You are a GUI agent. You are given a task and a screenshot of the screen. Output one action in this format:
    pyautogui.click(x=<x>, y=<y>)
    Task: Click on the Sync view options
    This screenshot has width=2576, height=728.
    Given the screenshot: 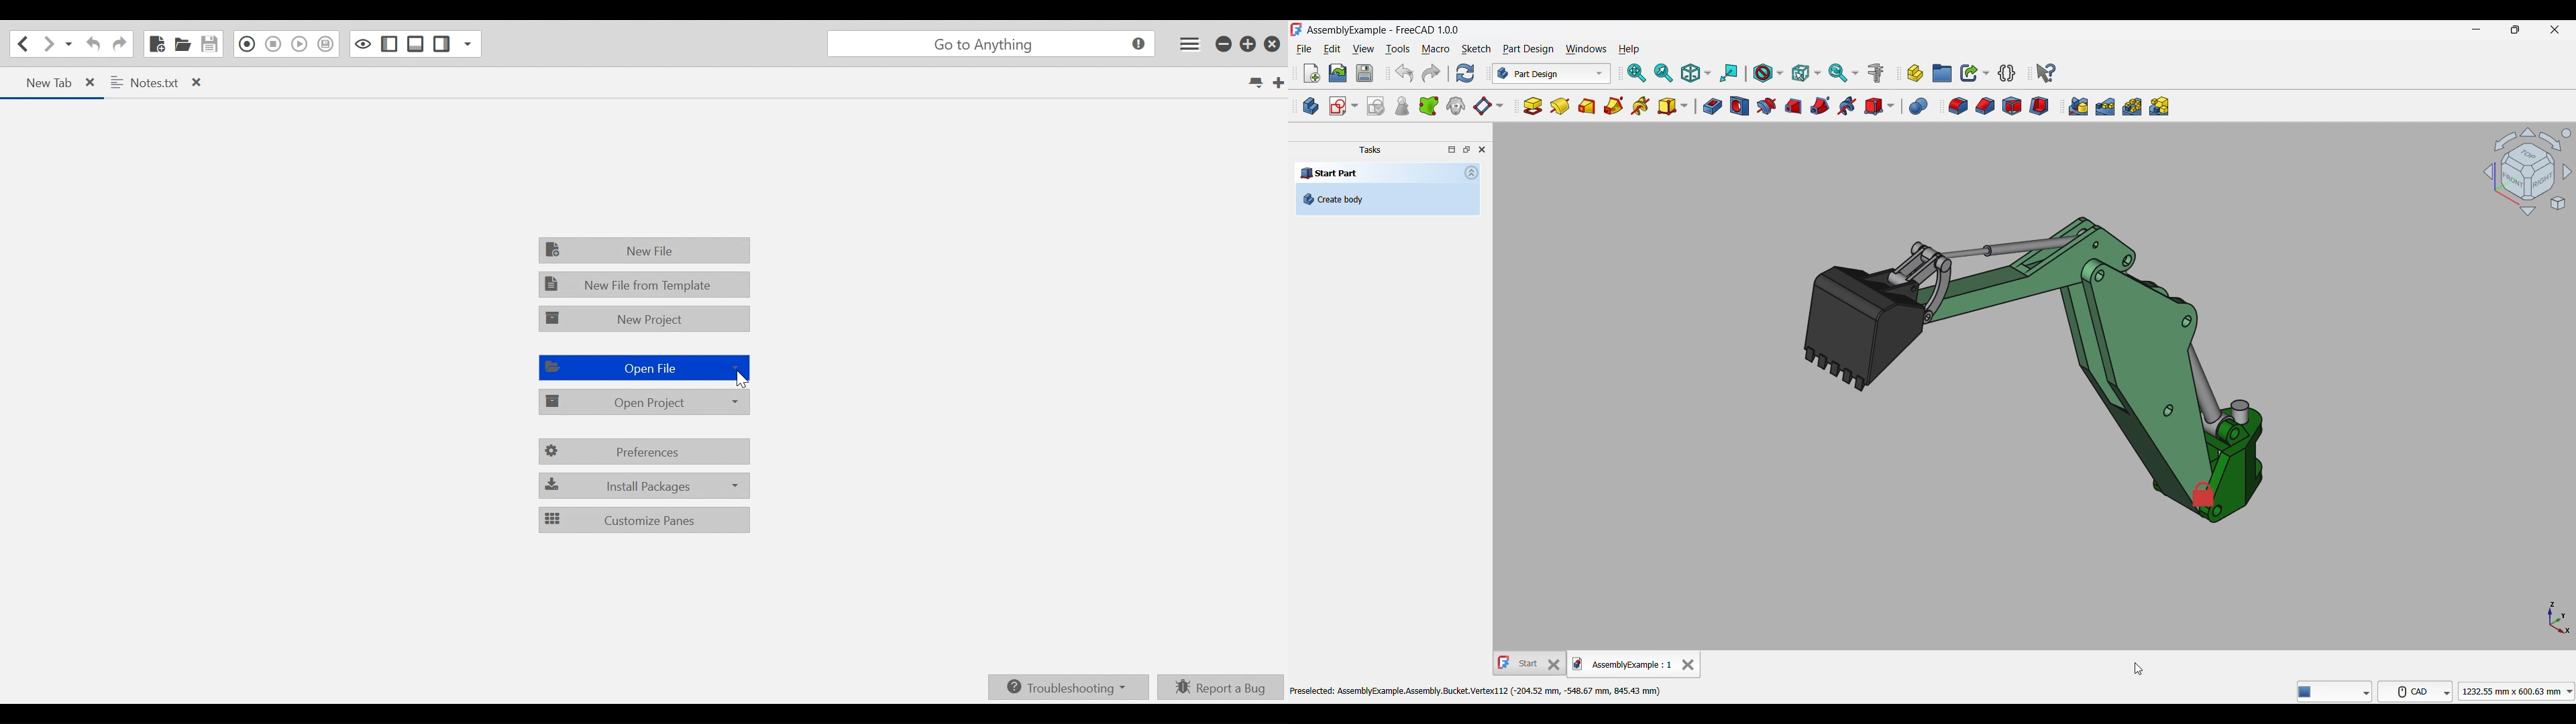 What is the action you would take?
    pyautogui.click(x=1843, y=73)
    